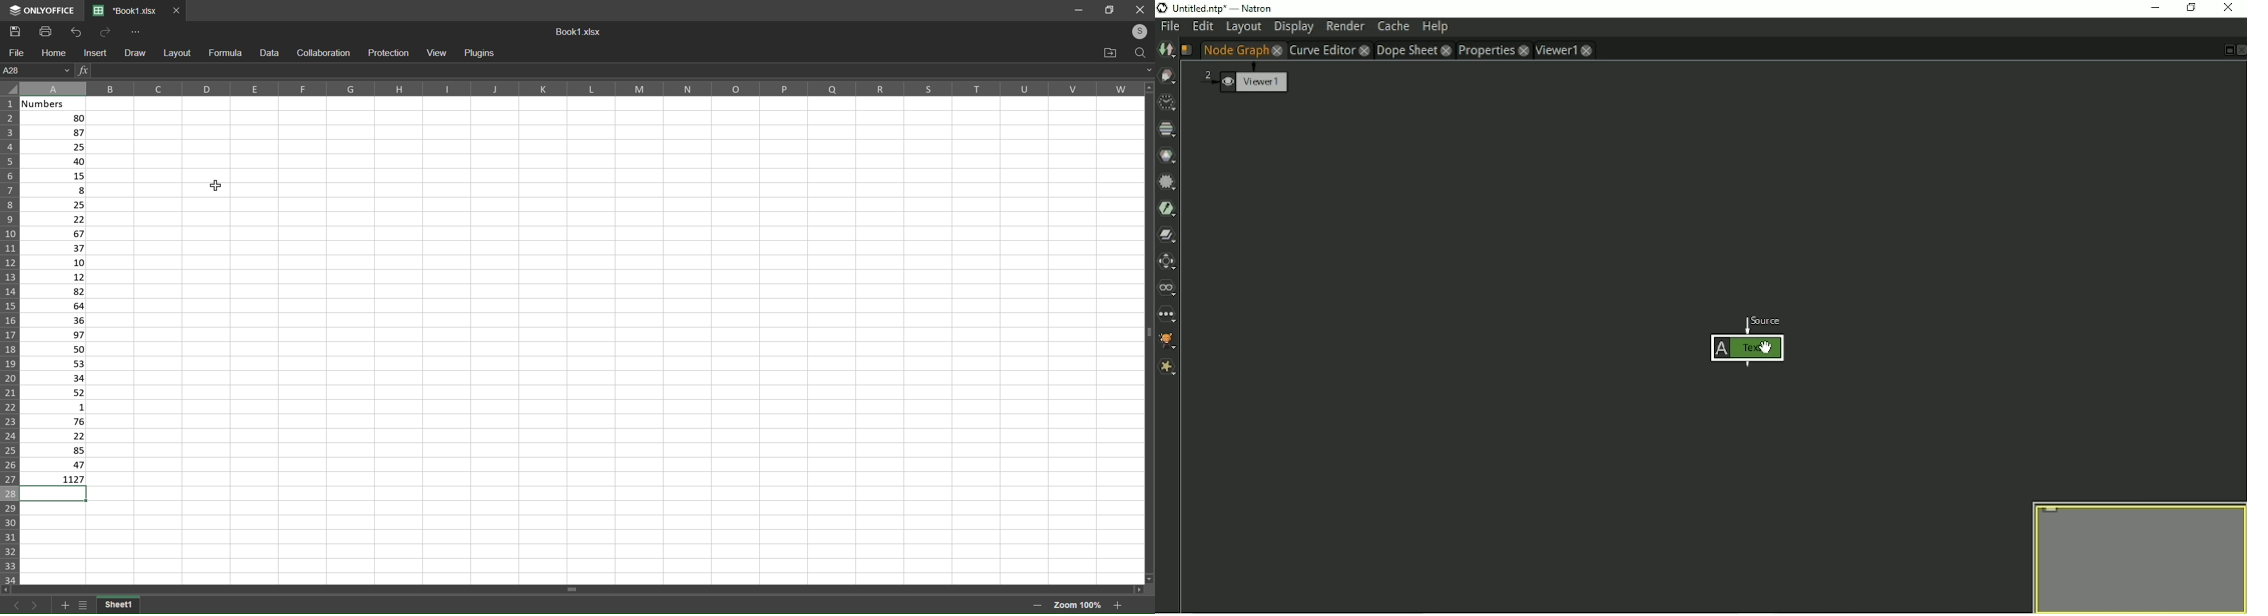 The width and height of the screenshot is (2268, 616). What do you see at coordinates (65, 605) in the screenshot?
I see `add sheet` at bounding box center [65, 605].